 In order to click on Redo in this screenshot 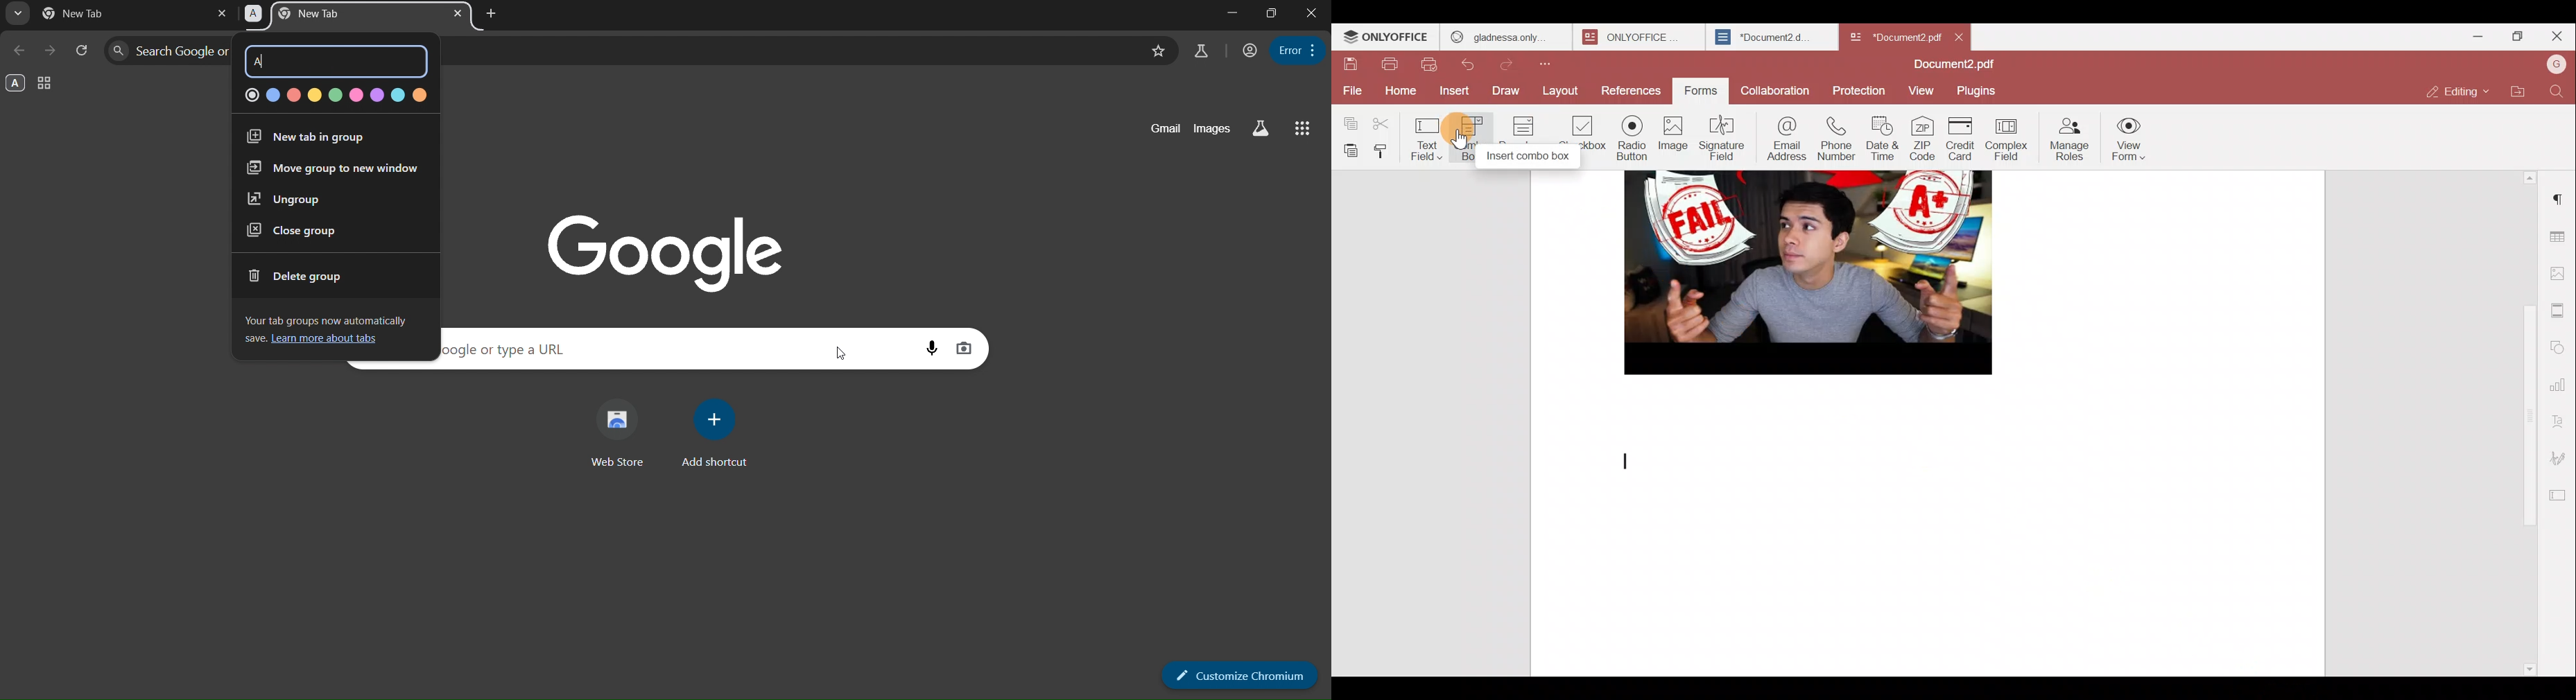, I will do `click(1513, 65)`.